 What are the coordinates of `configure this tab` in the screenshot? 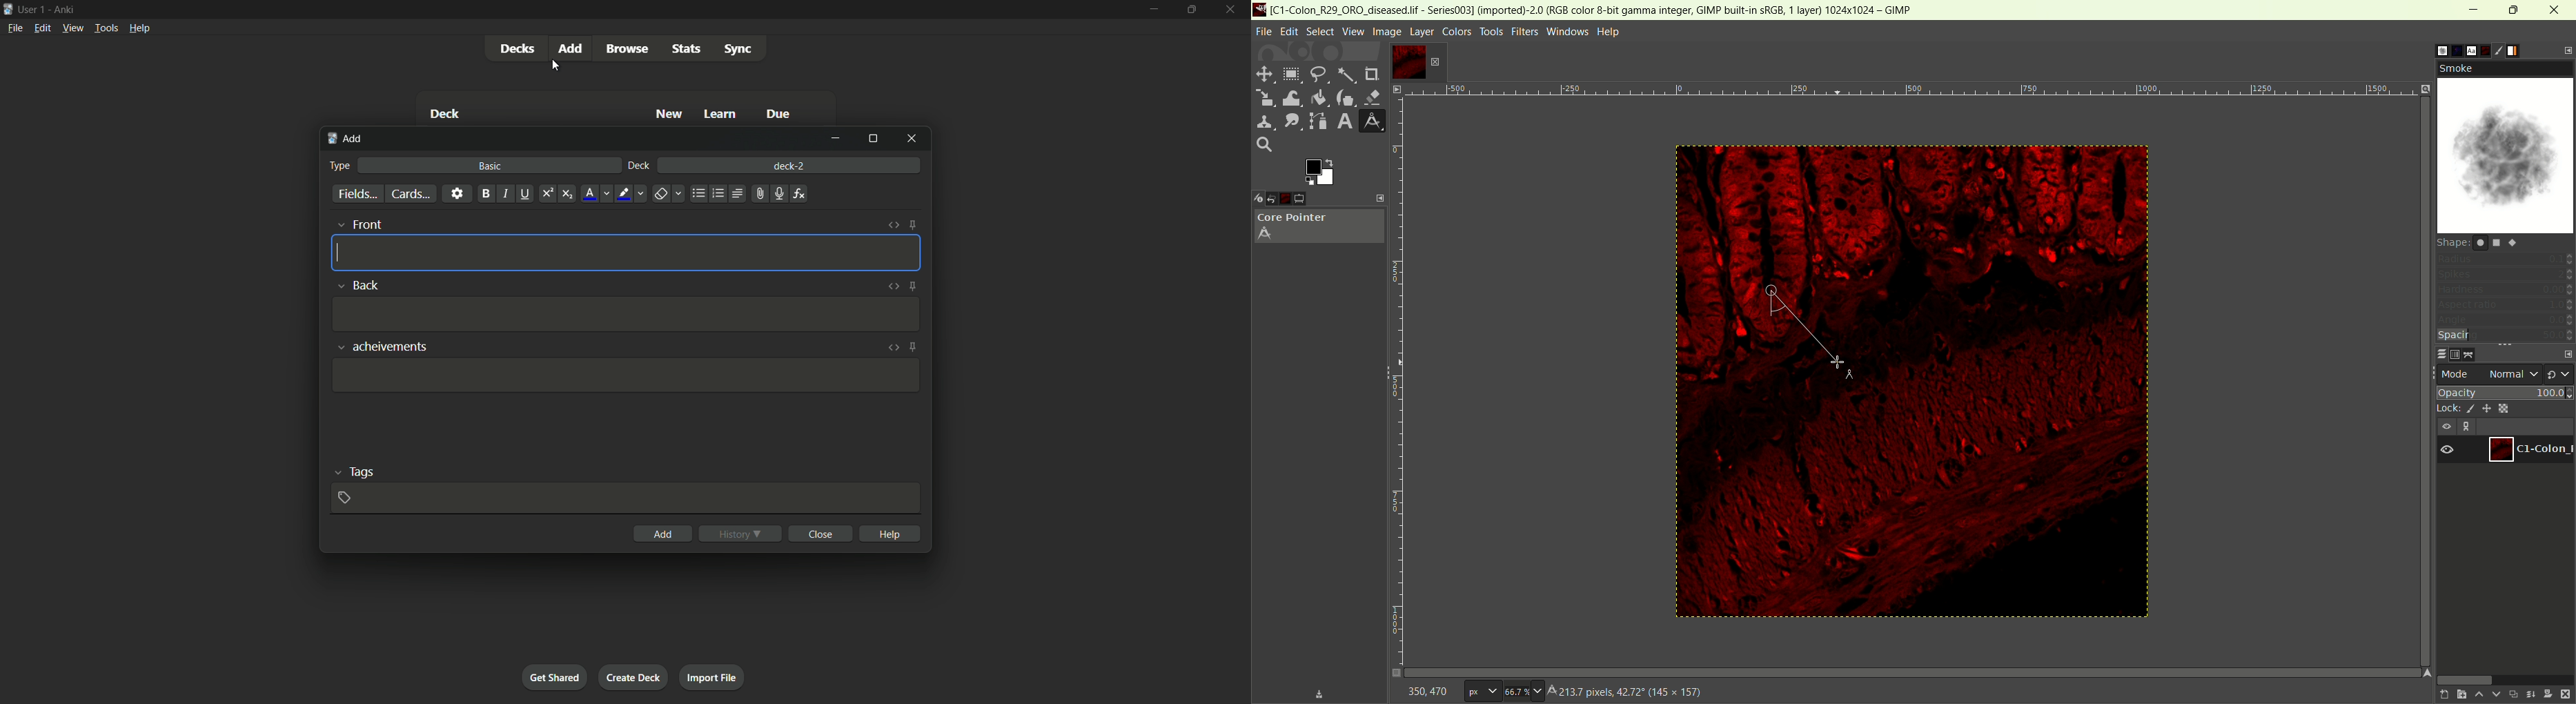 It's located at (2568, 355).